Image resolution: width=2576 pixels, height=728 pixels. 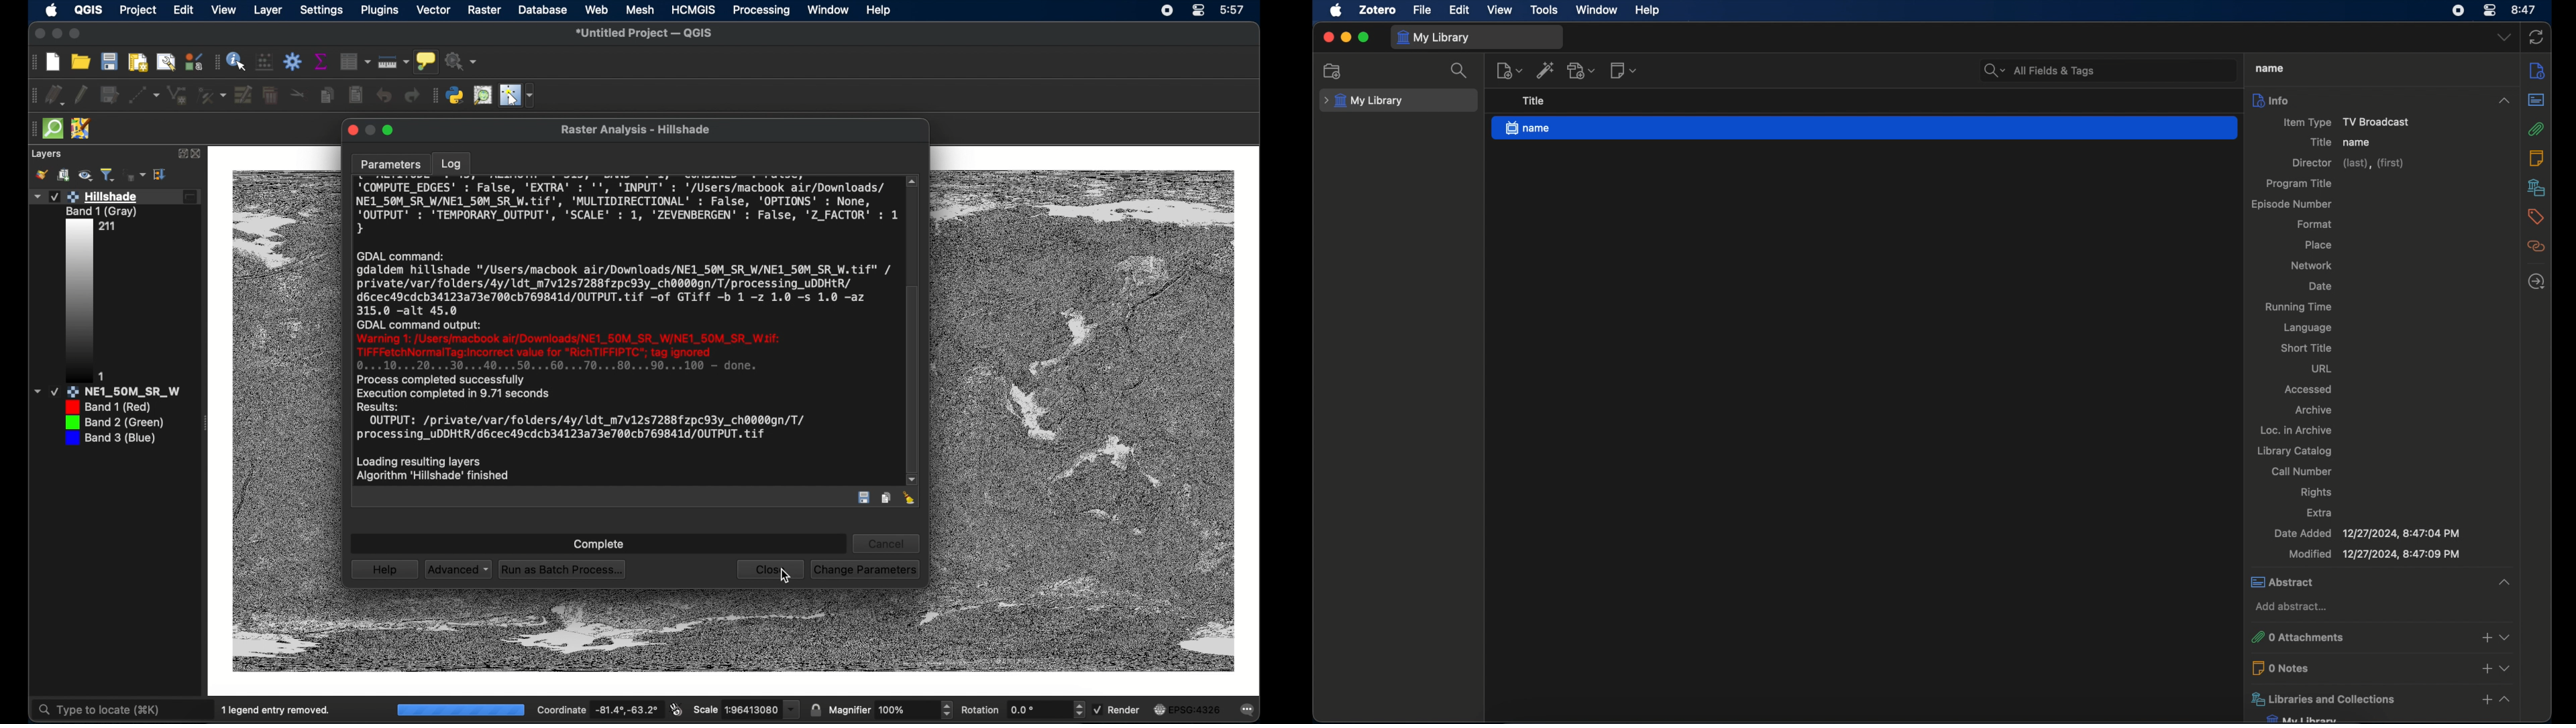 I want to click on maximize, so click(x=1364, y=37).